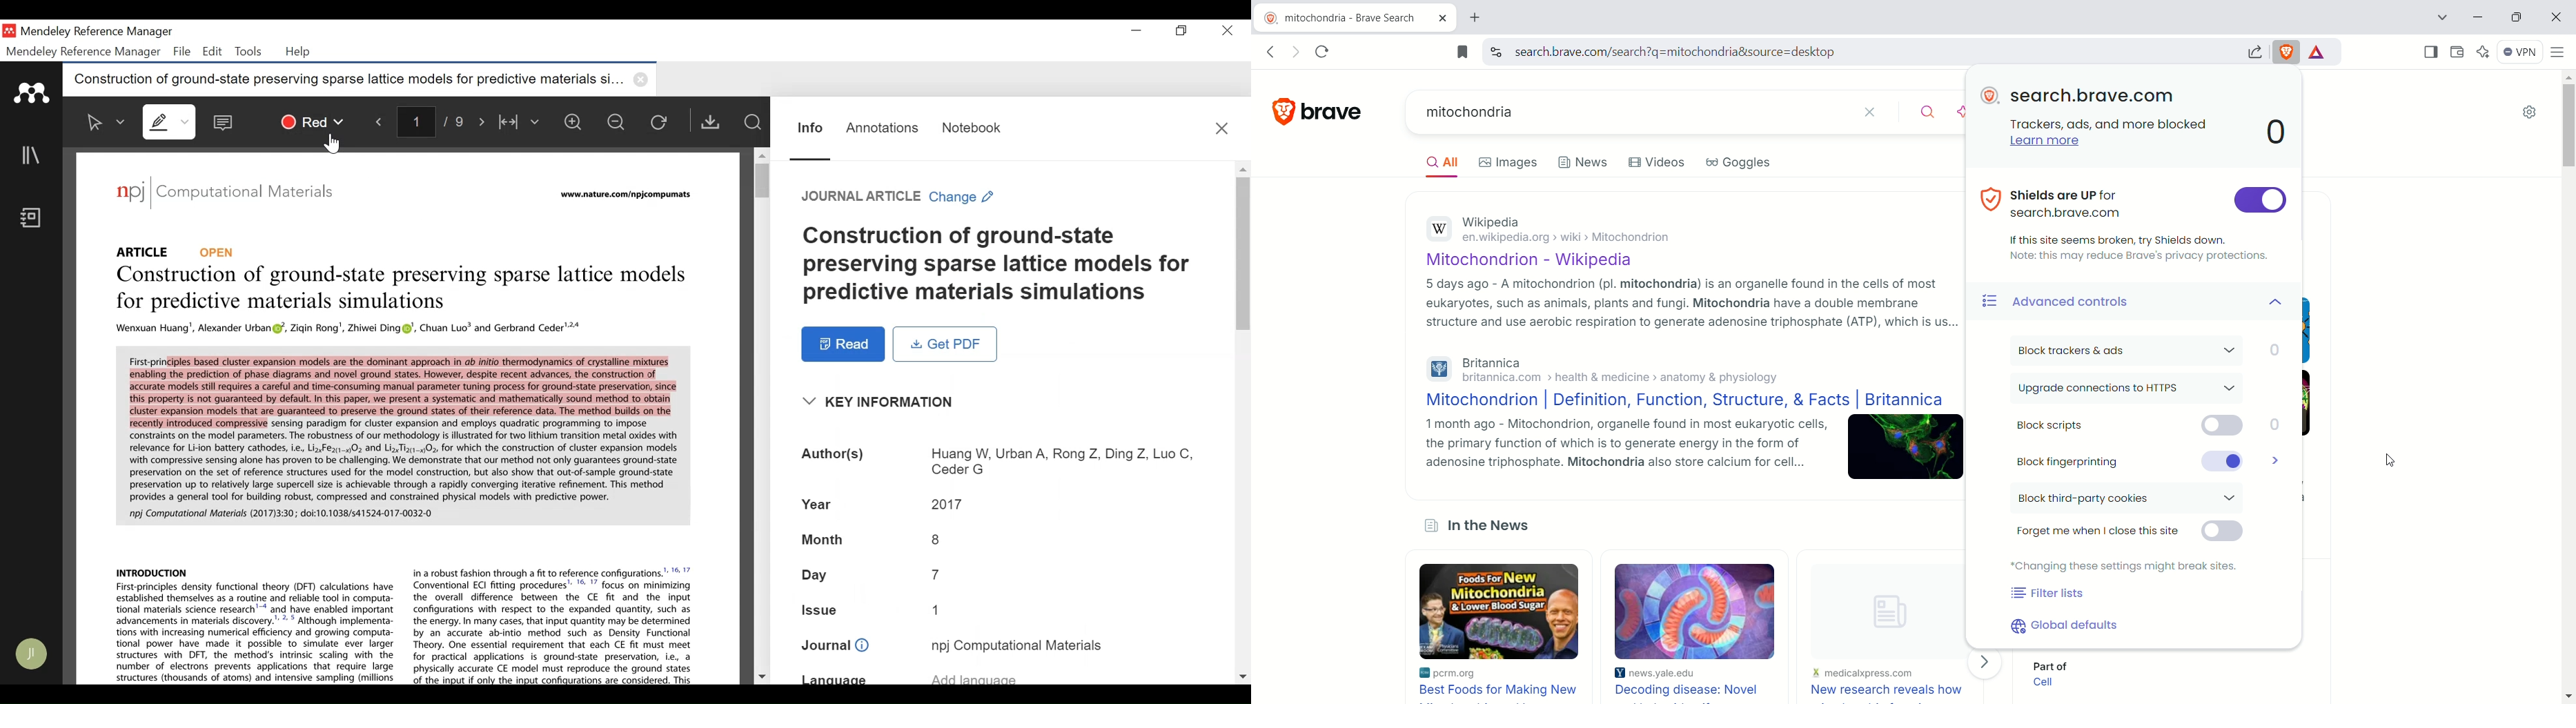 This screenshot has height=728, width=2576. What do you see at coordinates (2278, 133) in the screenshot?
I see `0` at bounding box center [2278, 133].